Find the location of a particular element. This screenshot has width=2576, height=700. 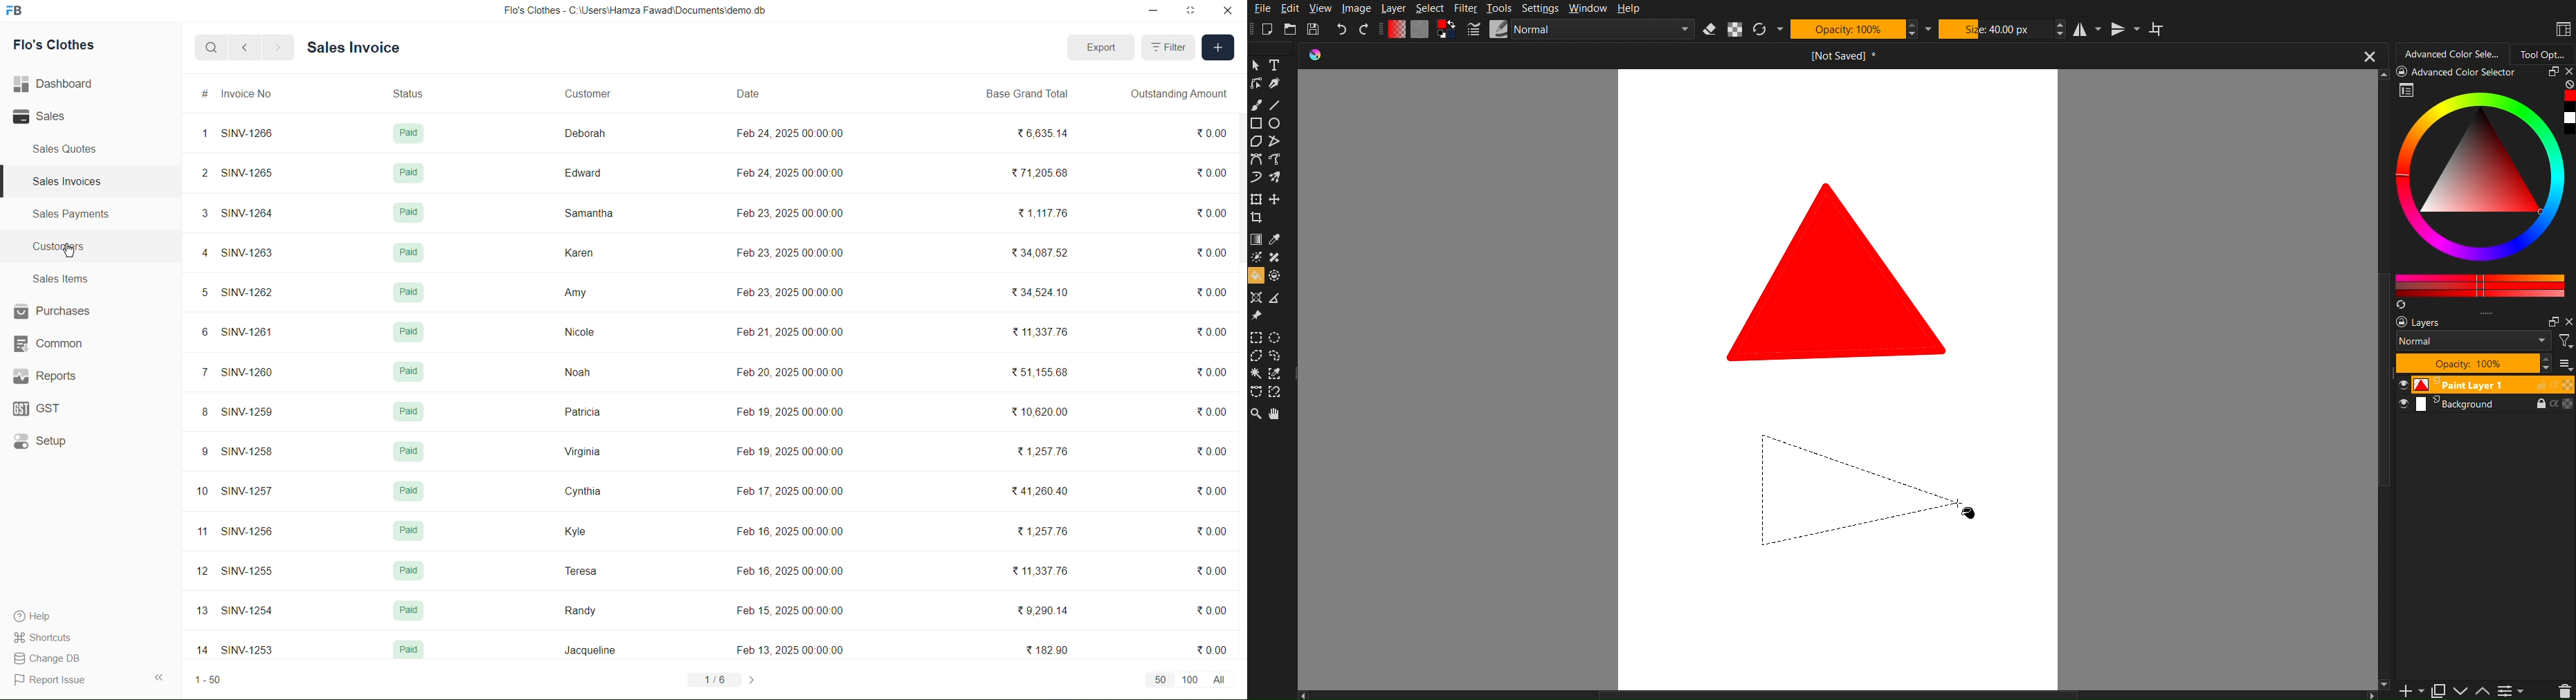

Feb 21, 2025 00:00:00 is located at coordinates (795, 329).